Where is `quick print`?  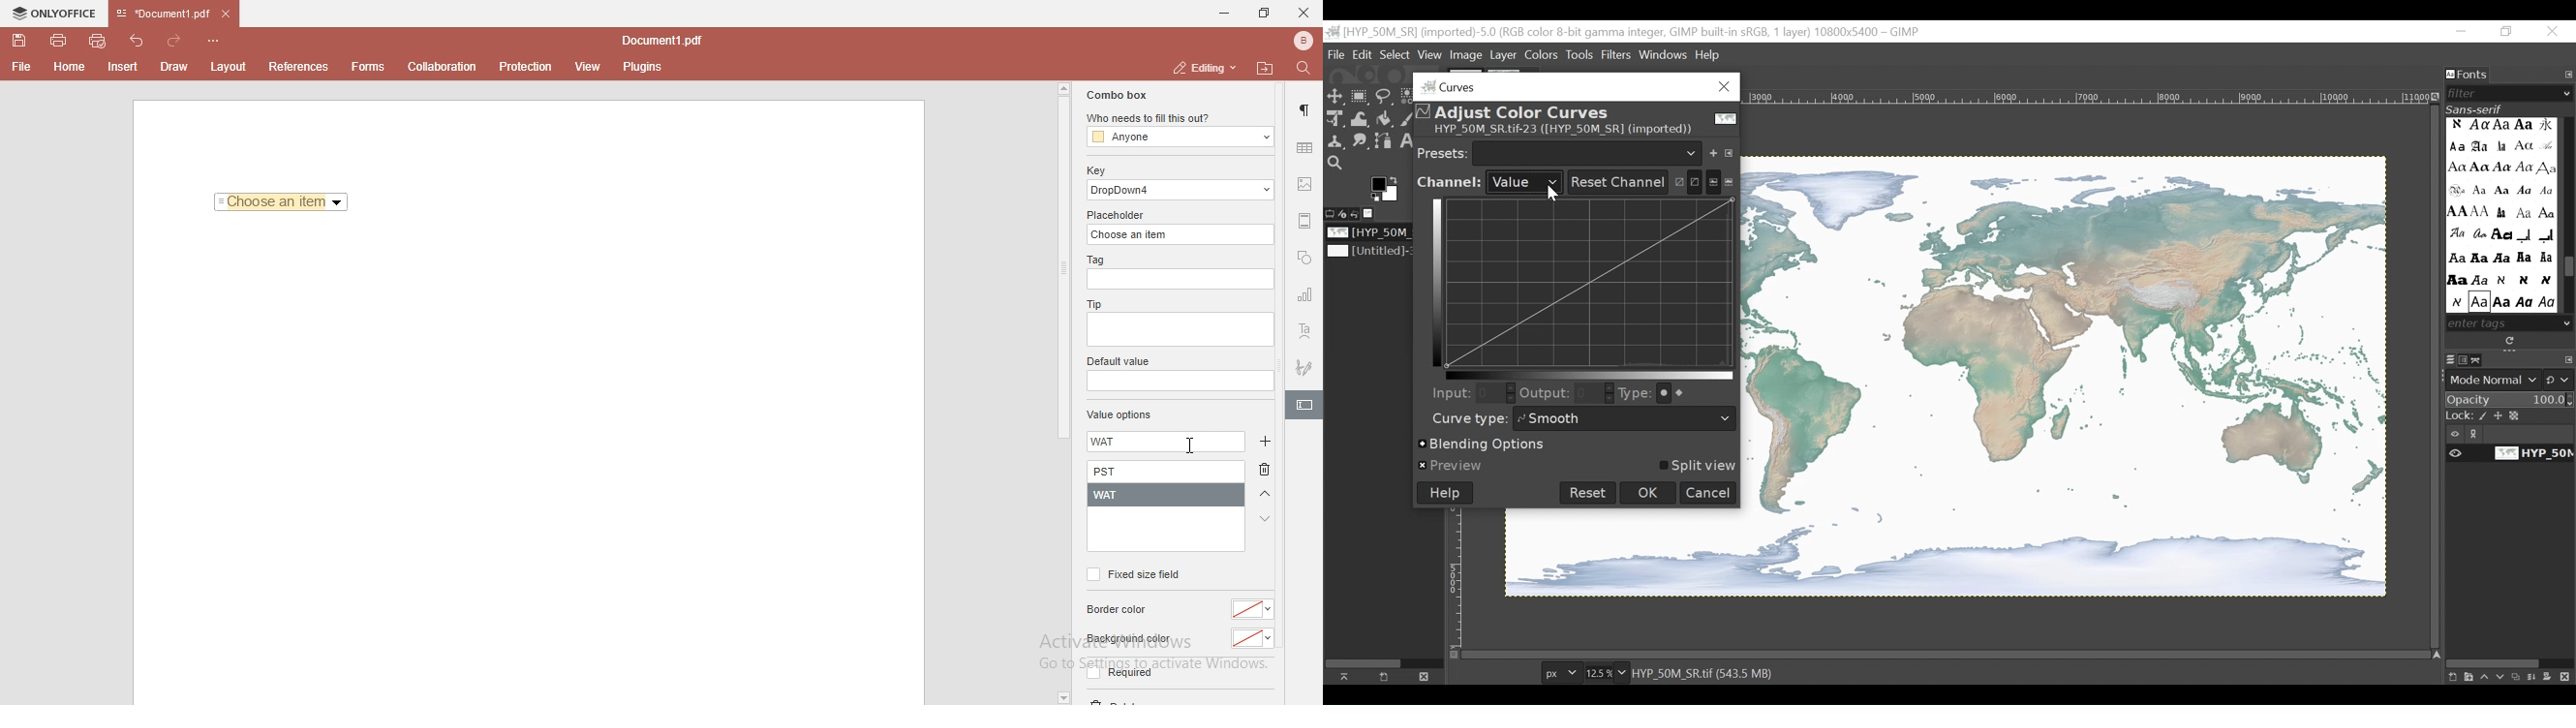
quick print is located at coordinates (99, 40).